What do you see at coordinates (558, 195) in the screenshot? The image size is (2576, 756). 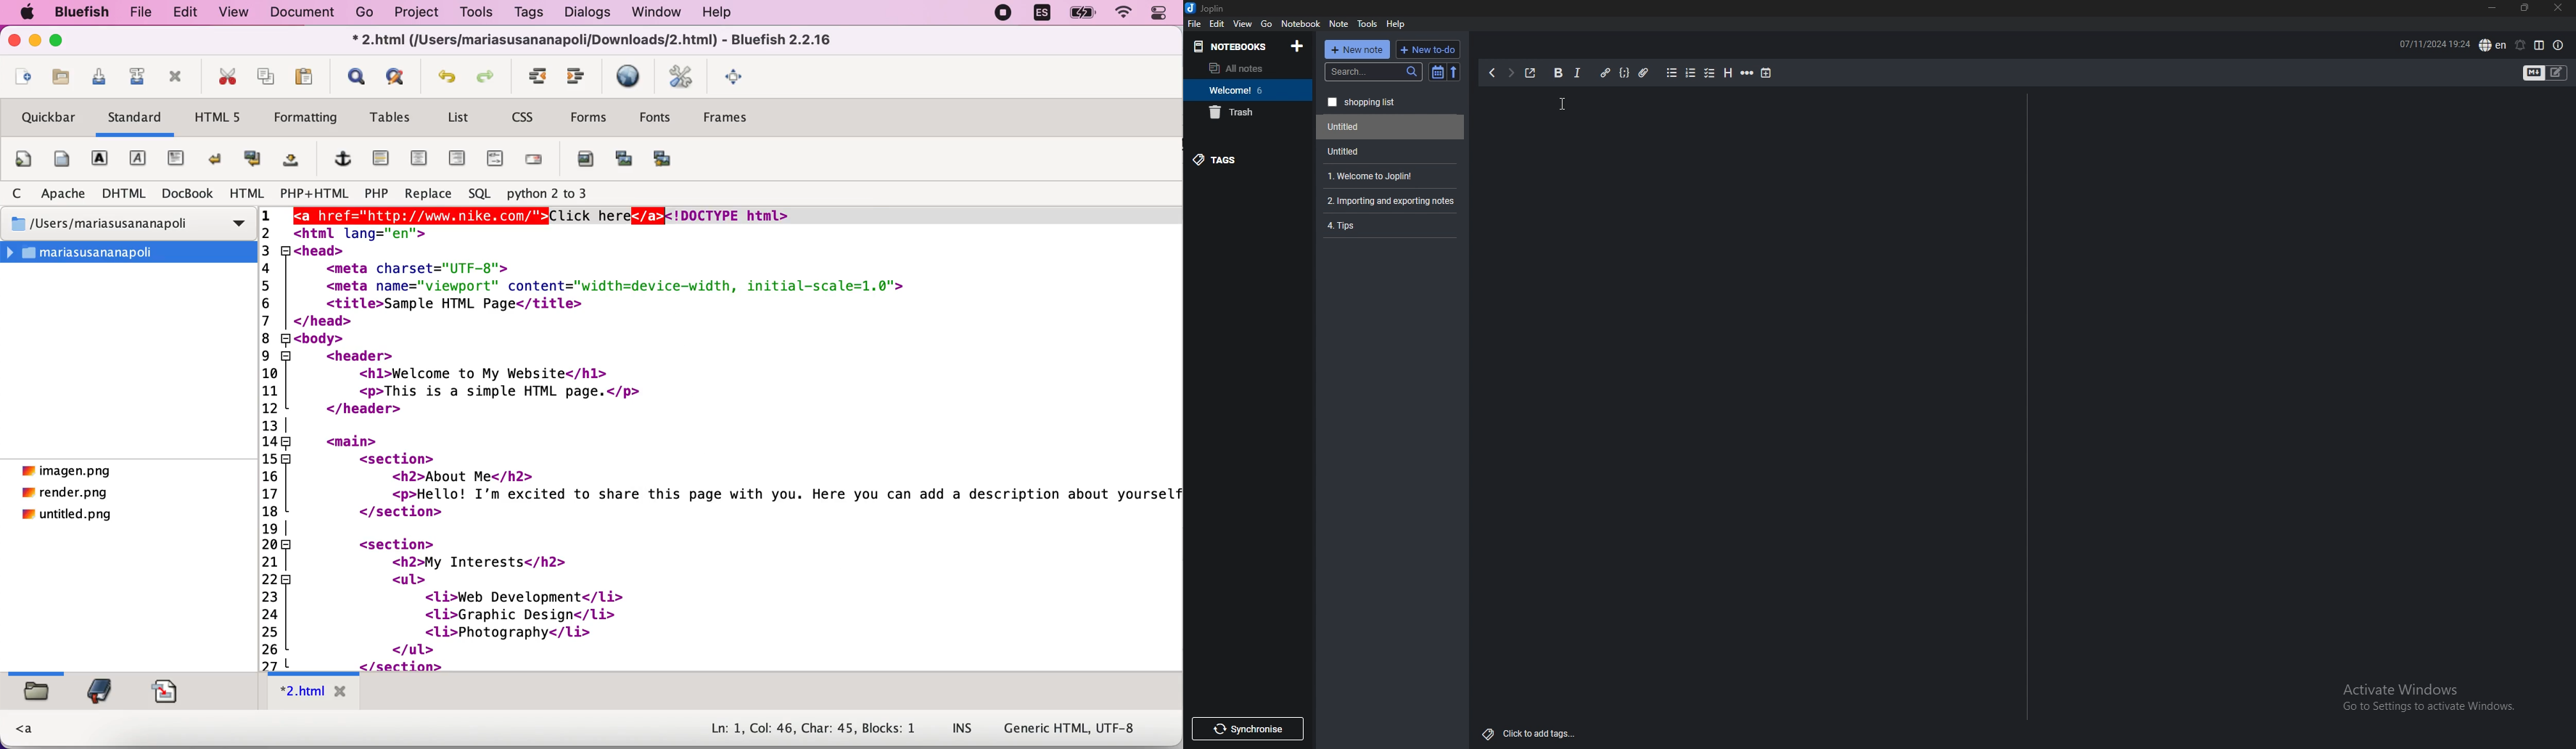 I see `python 2 to 3` at bounding box center [558, 195].